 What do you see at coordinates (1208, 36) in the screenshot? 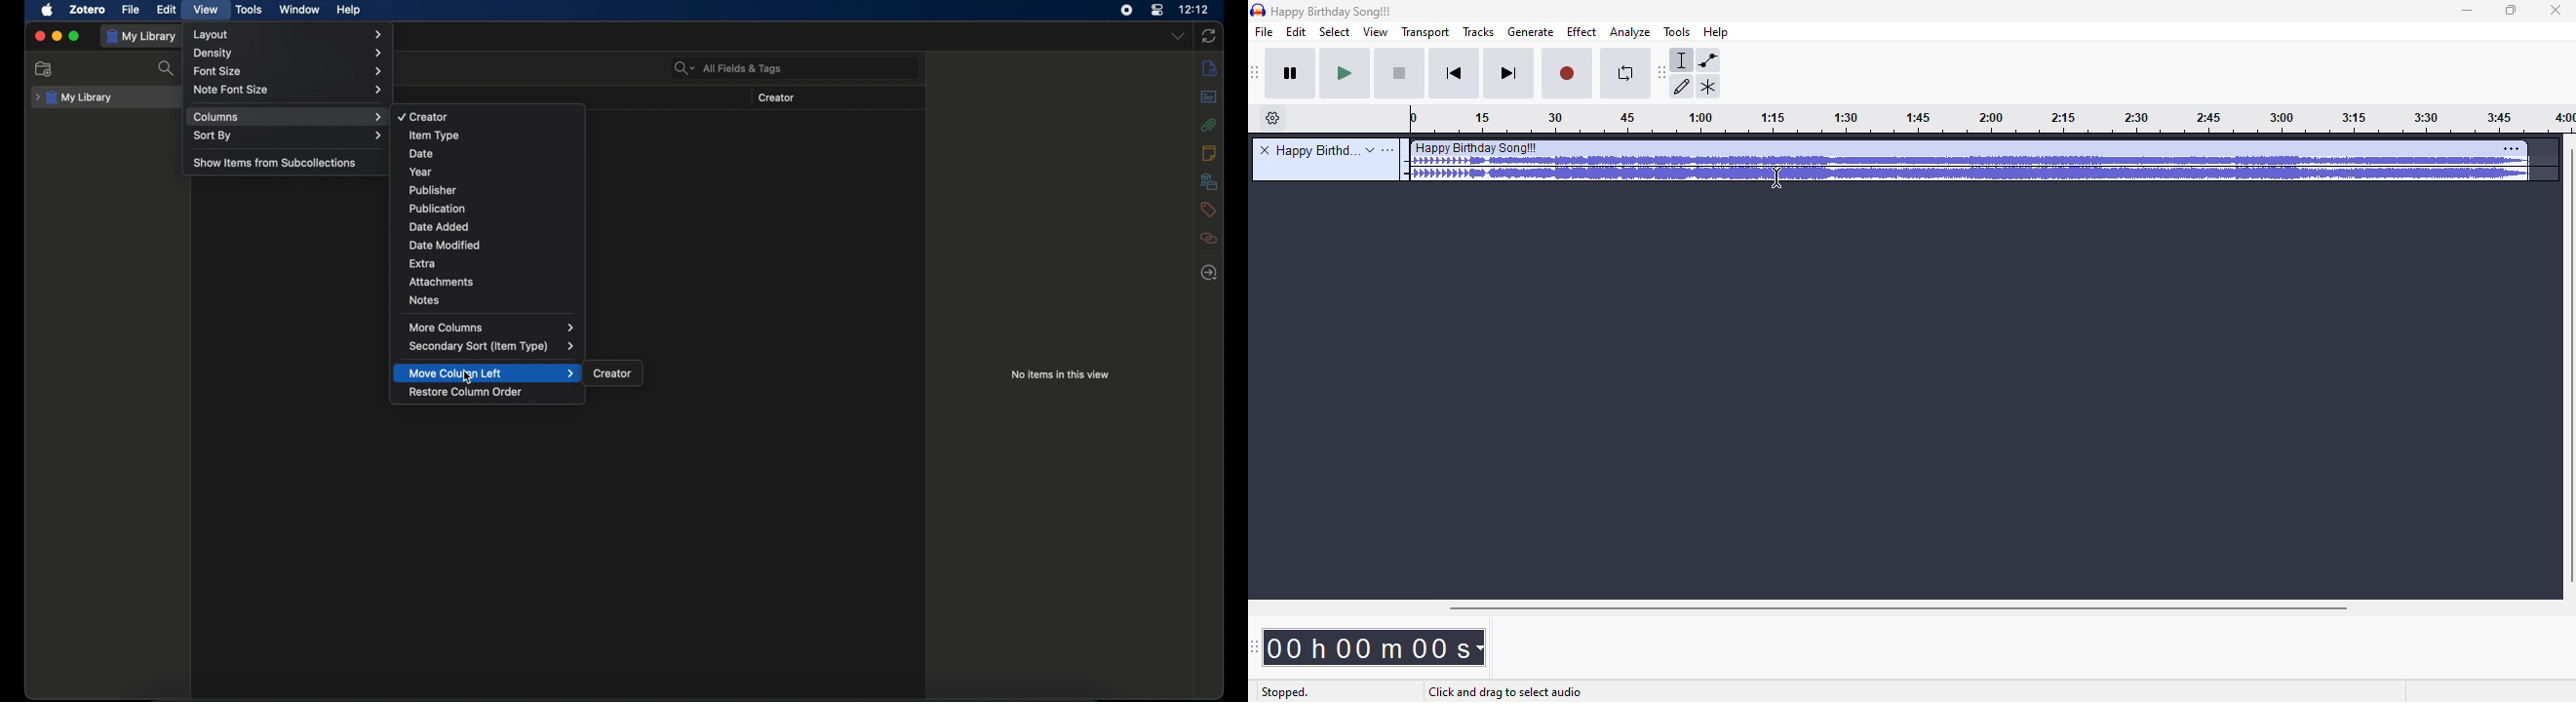
I see `sync` at bounding box center [1208, 36].